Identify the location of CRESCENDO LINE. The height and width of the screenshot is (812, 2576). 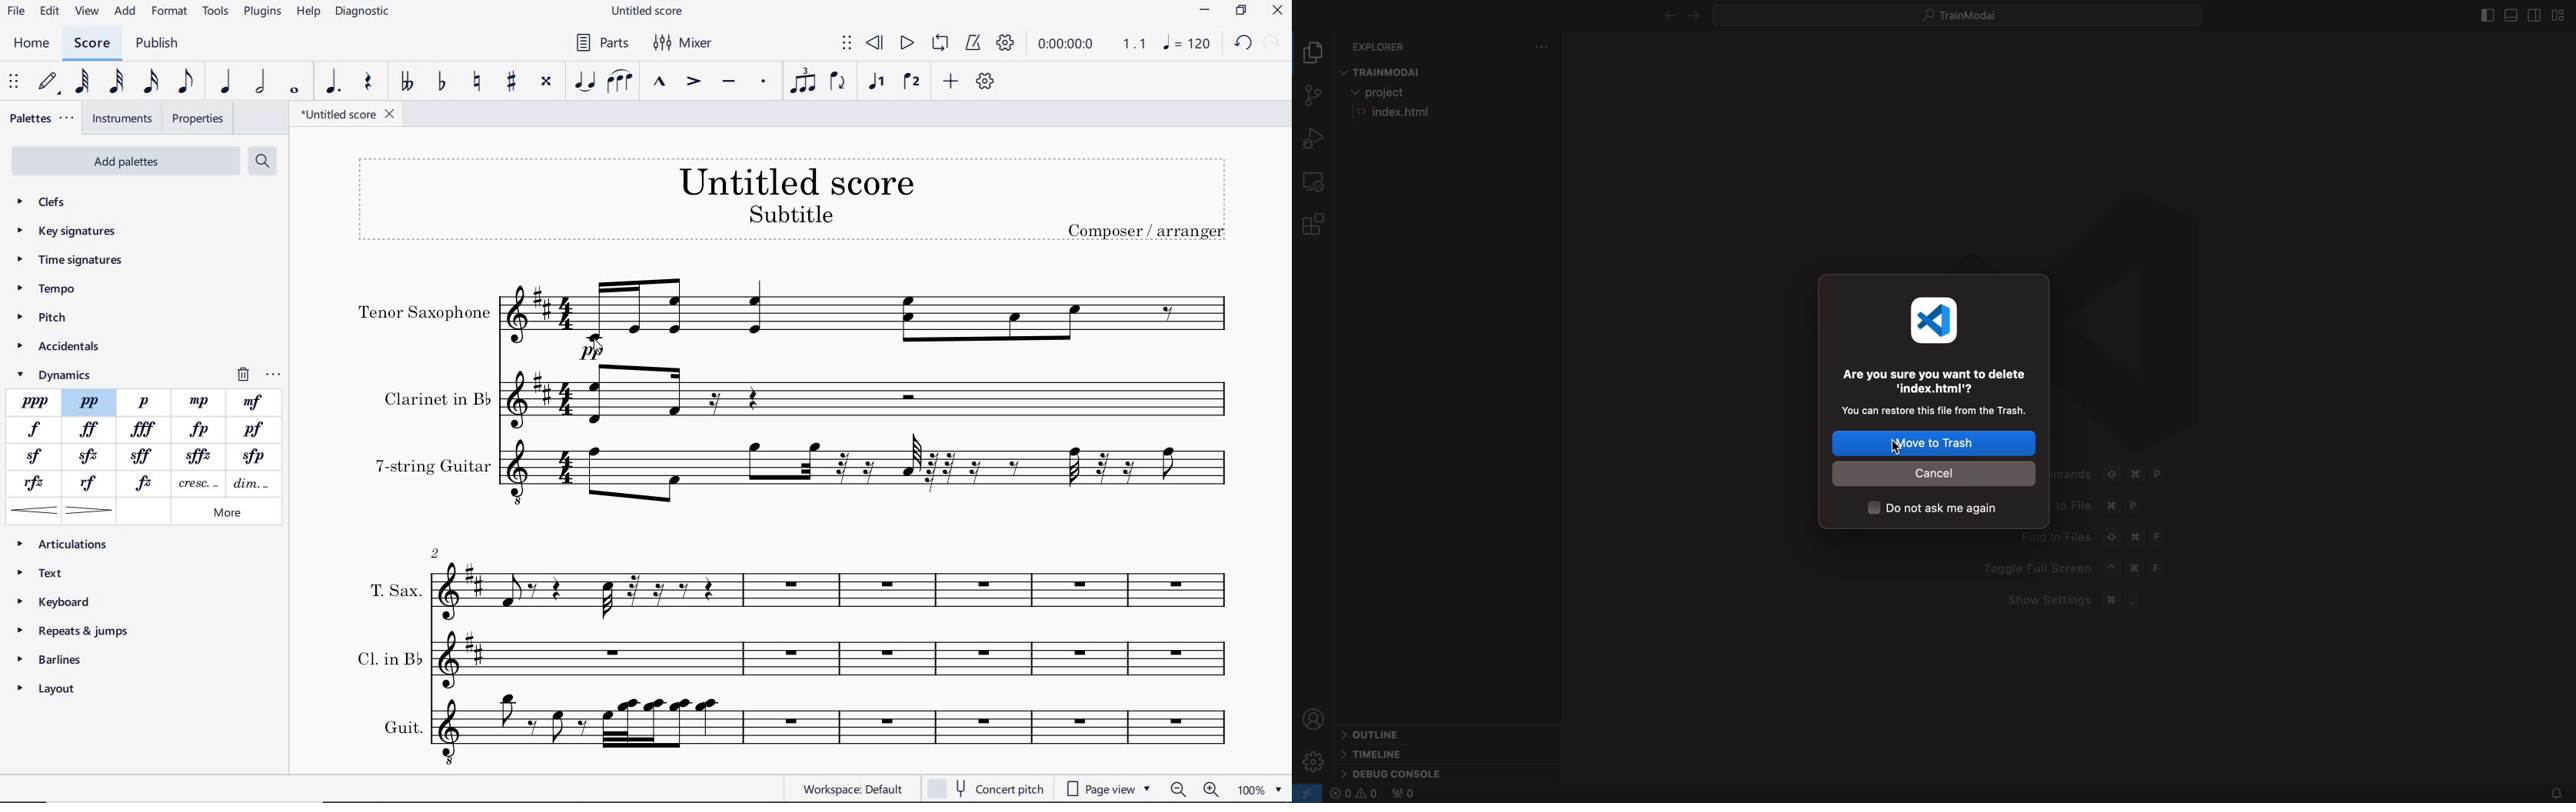
(195, 484).